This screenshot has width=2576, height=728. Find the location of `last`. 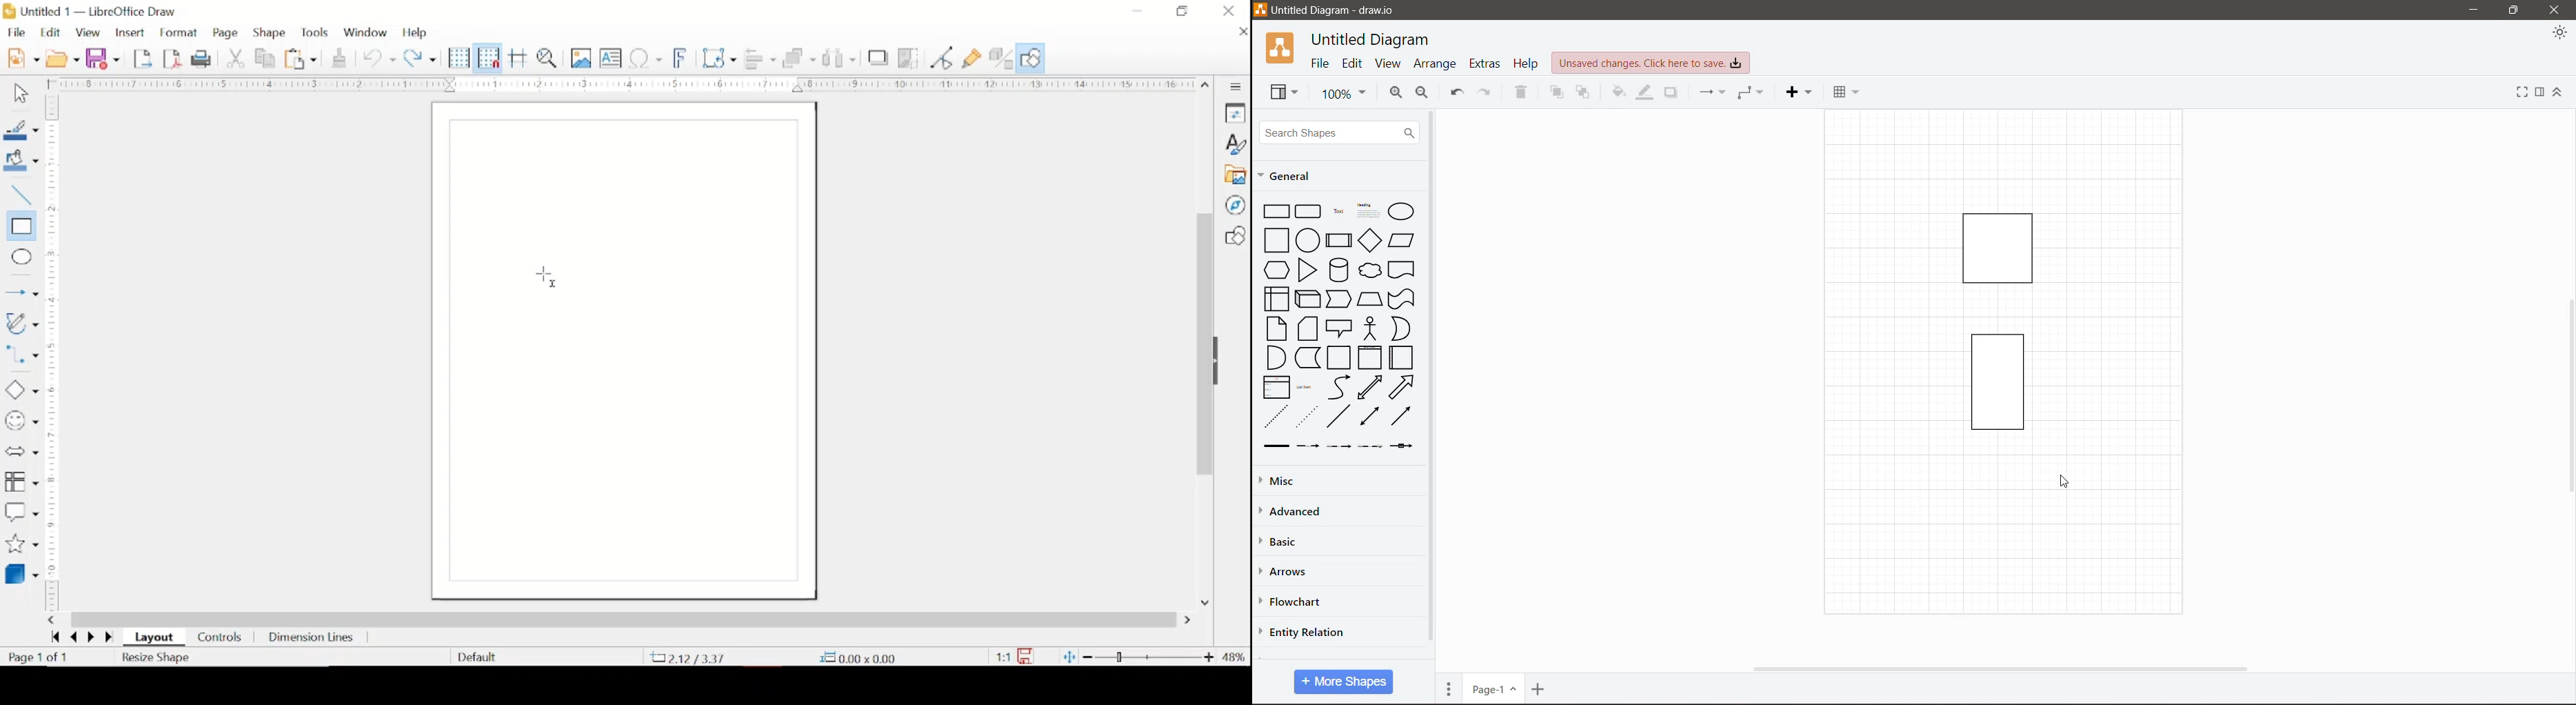

last is located at coordinates (55, 636).